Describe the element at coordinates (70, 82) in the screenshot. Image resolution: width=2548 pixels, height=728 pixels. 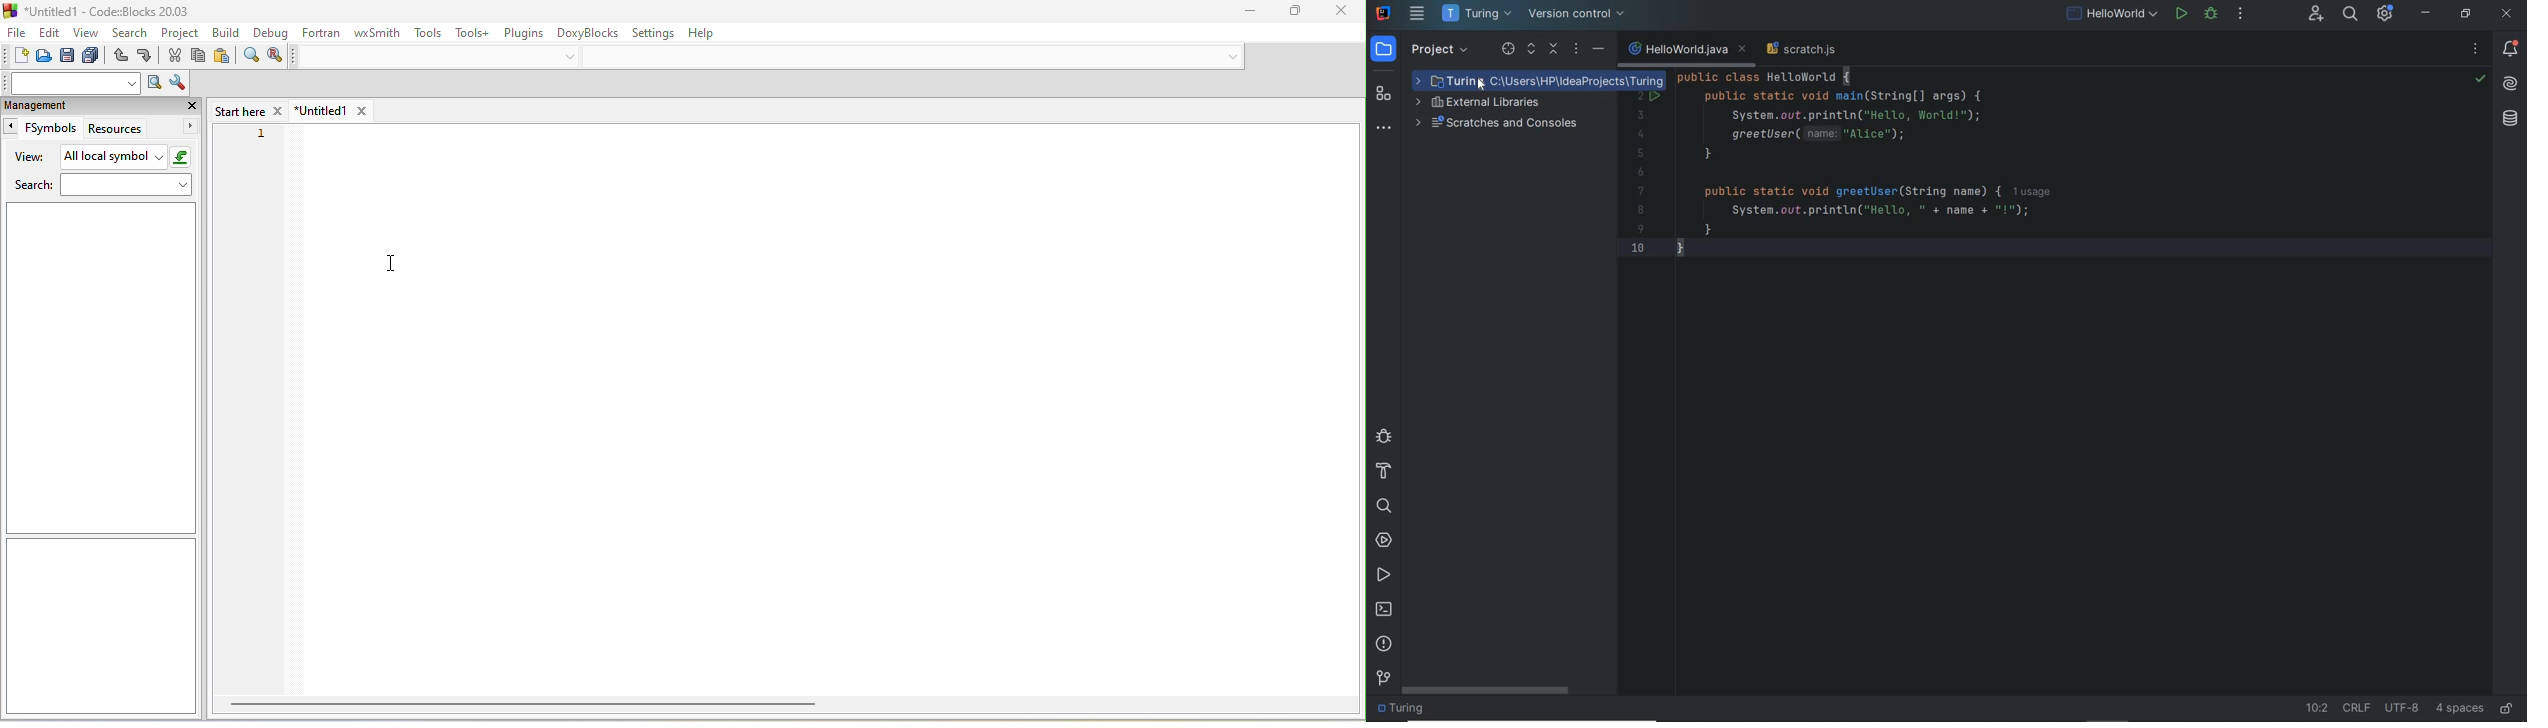
I see `search text` at that location.